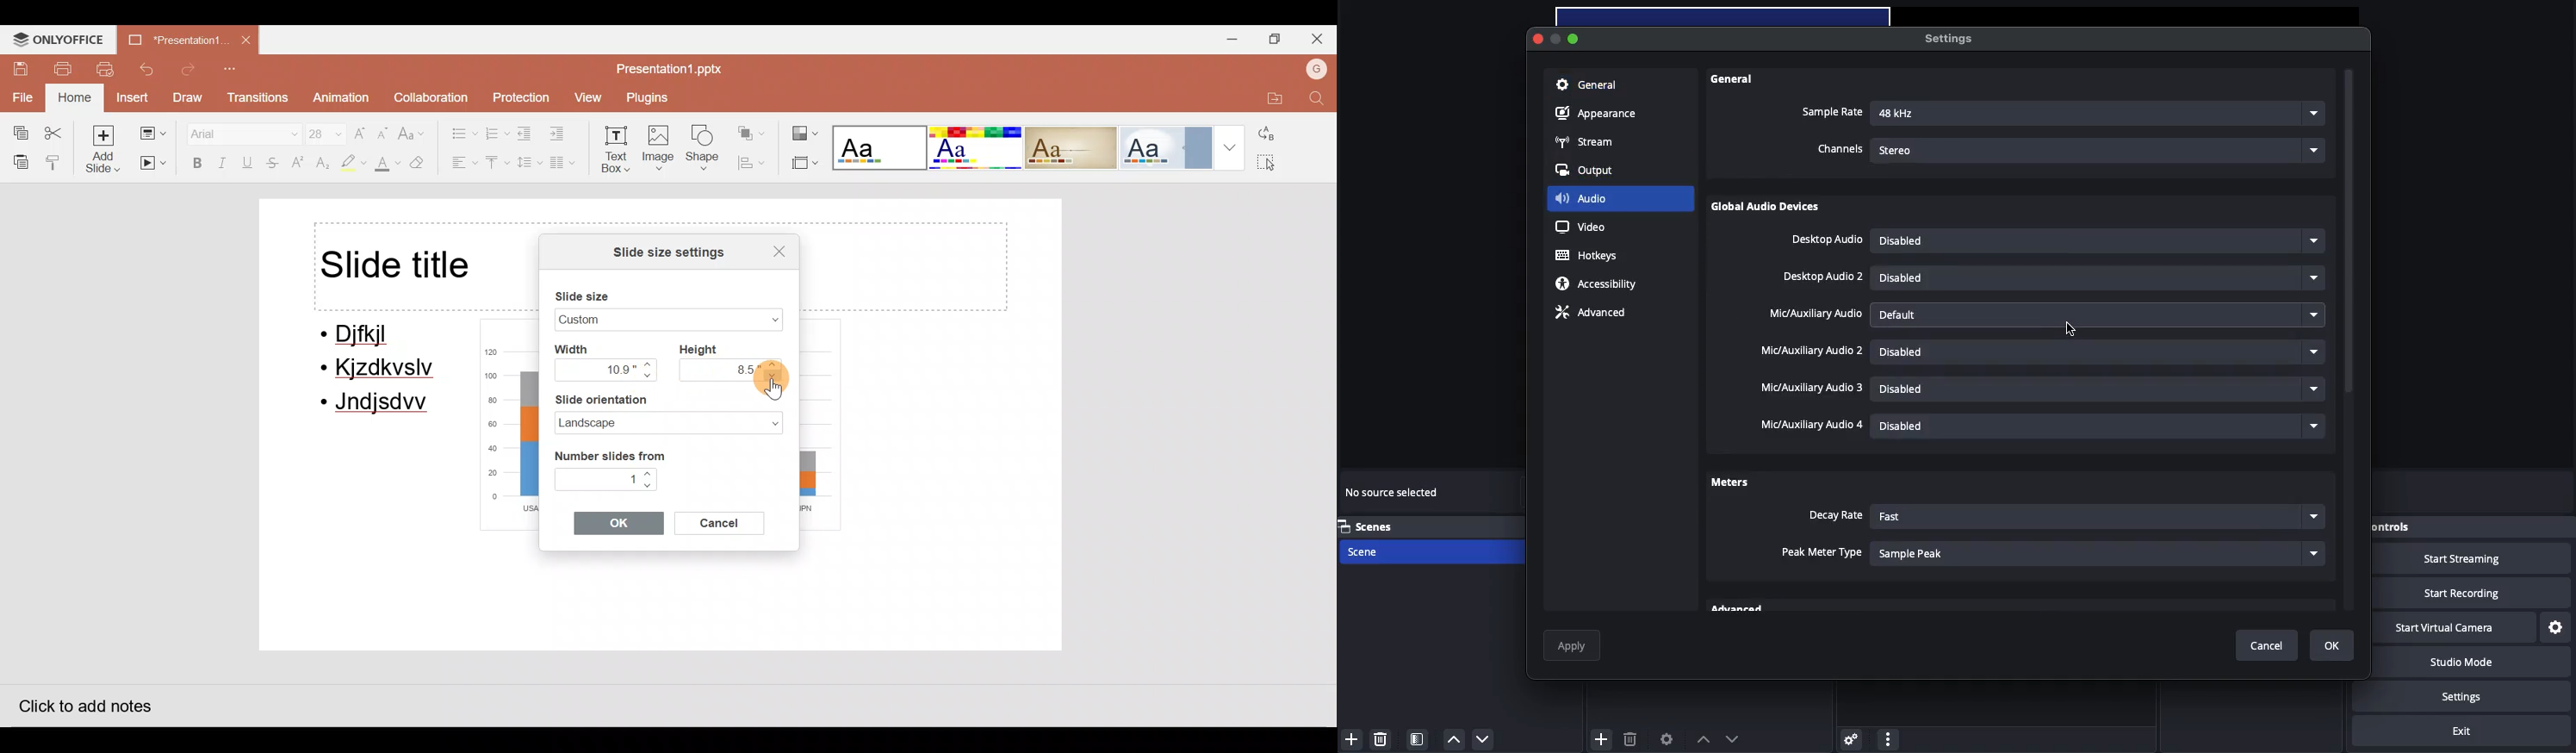 The height and width of the screenshot is (756, 2576). Describe the element at coordinates (662, 251) in the screenshot. I see `Slide size settings` at that location.